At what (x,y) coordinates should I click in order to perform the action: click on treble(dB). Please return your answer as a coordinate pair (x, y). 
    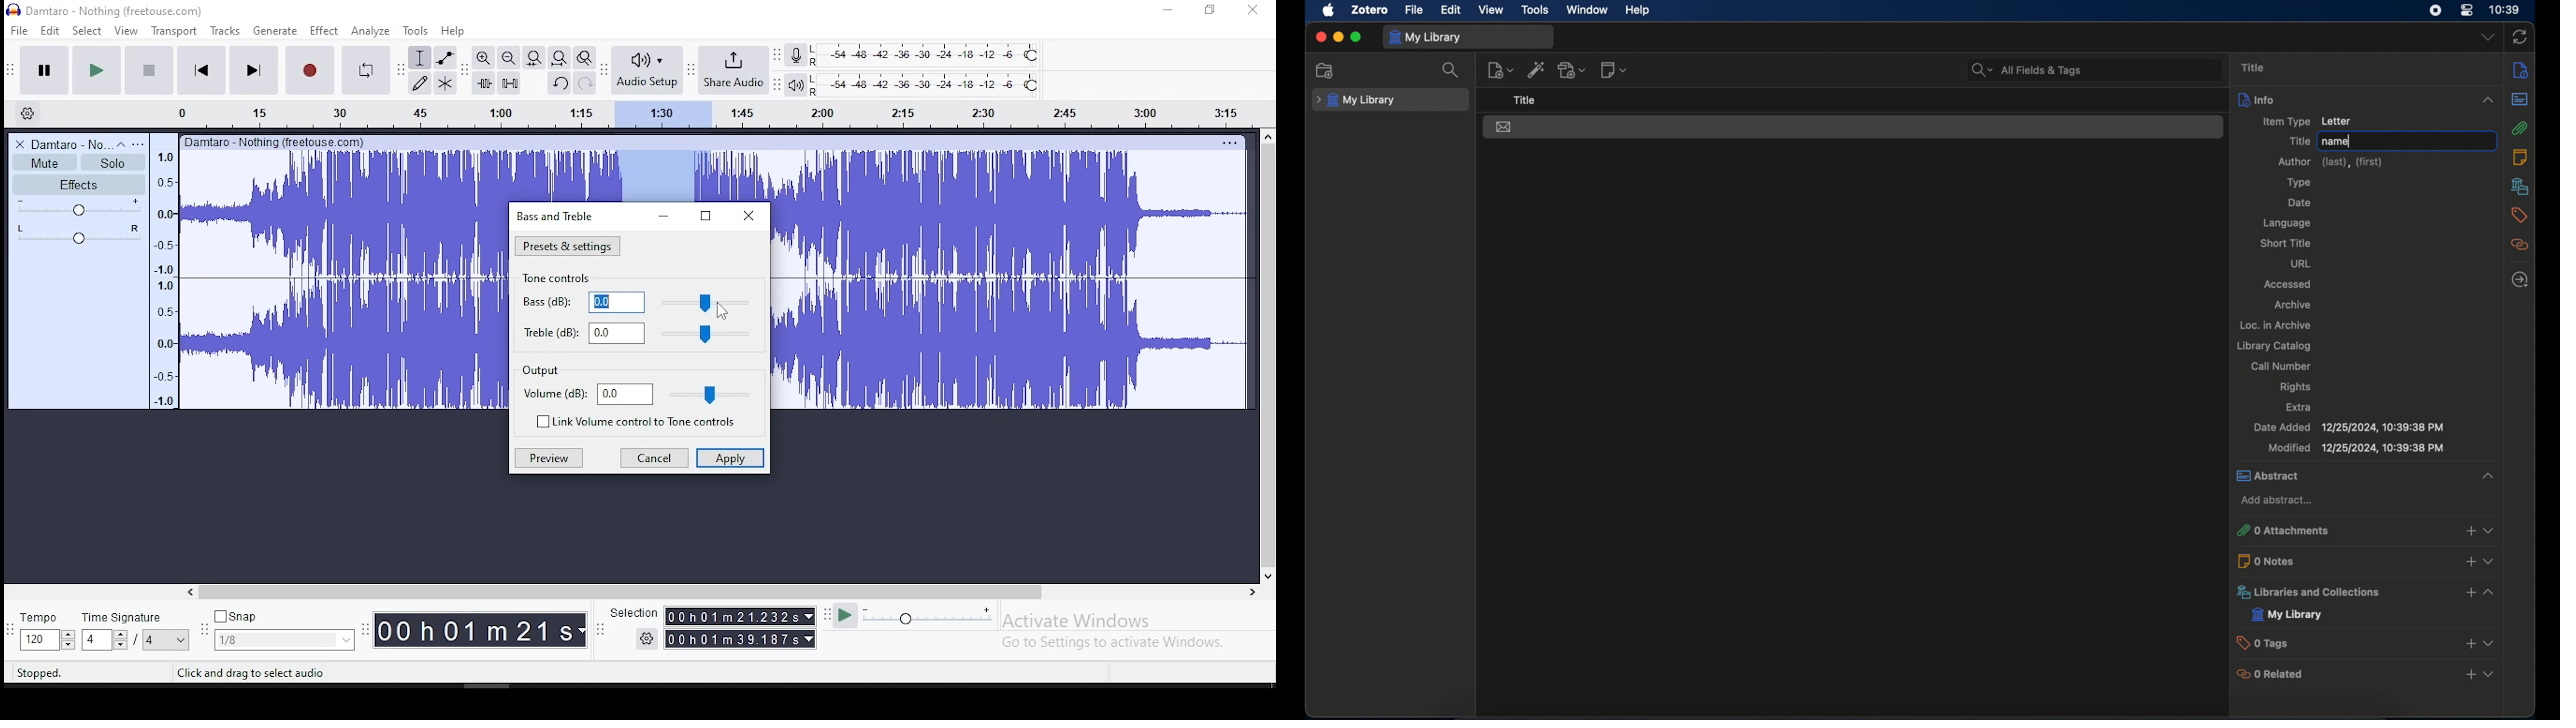
    Looking at the image, I should click on (548, 331).